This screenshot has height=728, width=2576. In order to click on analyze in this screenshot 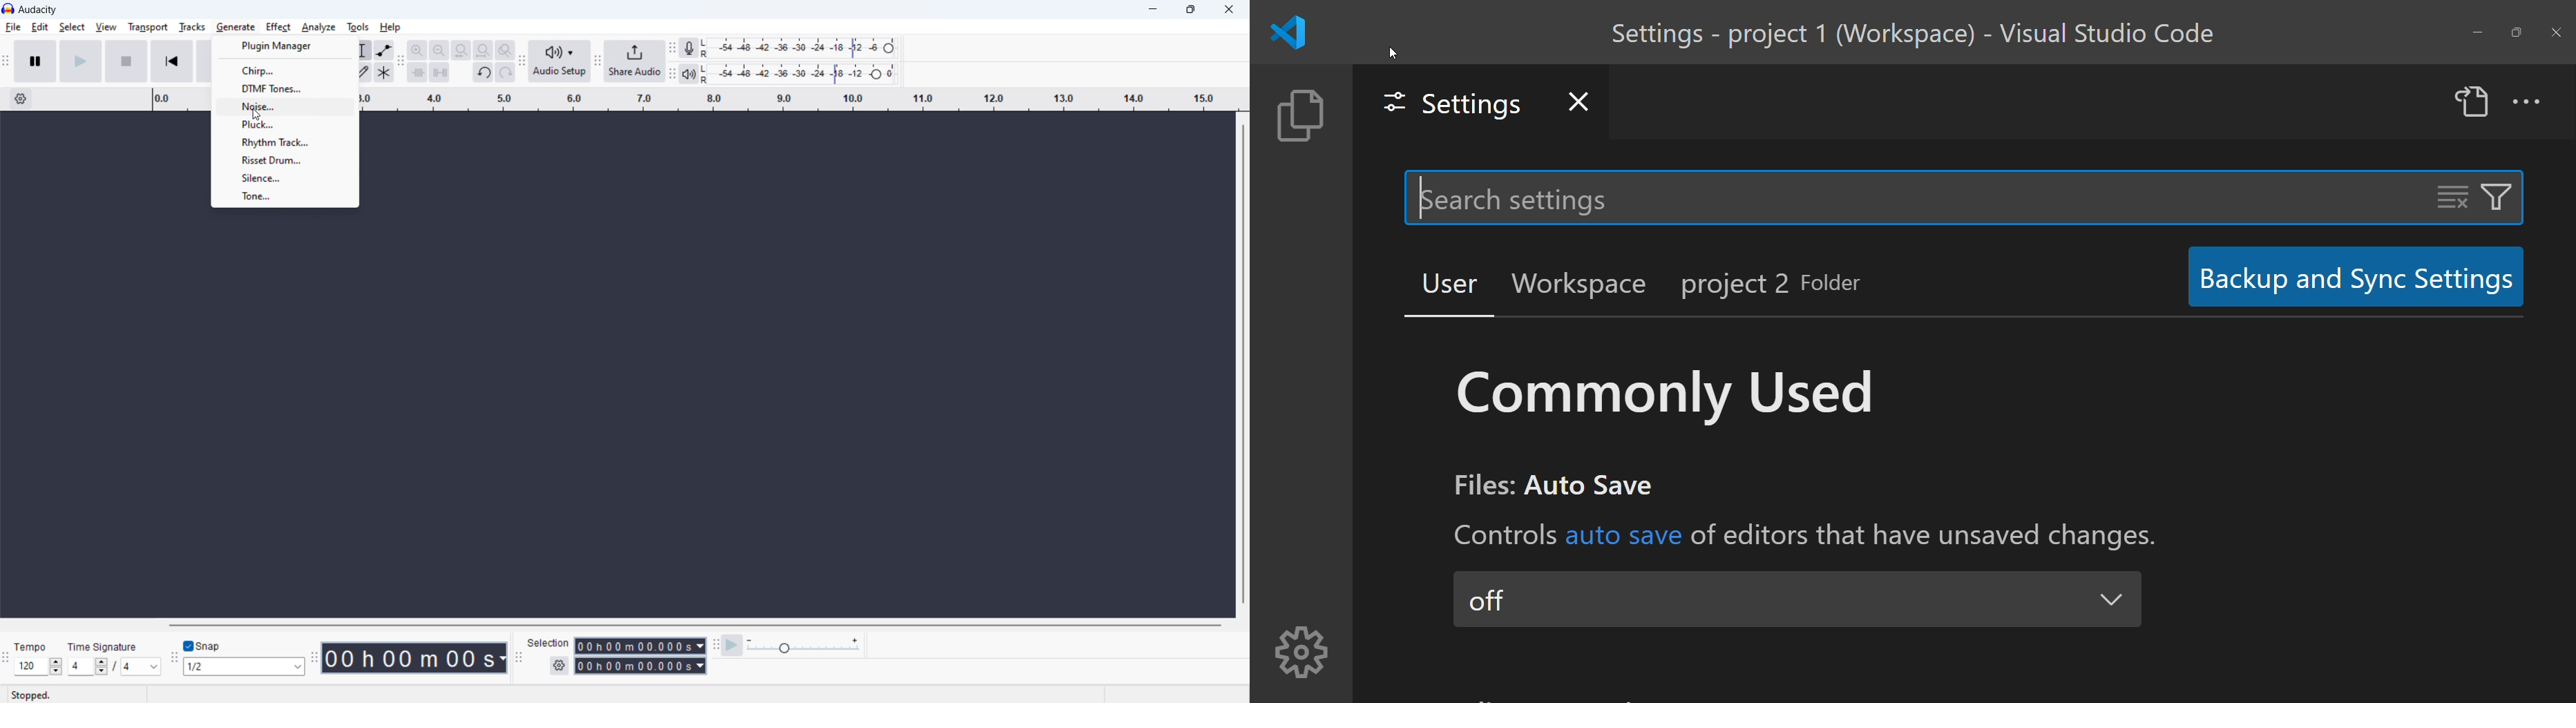, I will do `click(318, 27)`.